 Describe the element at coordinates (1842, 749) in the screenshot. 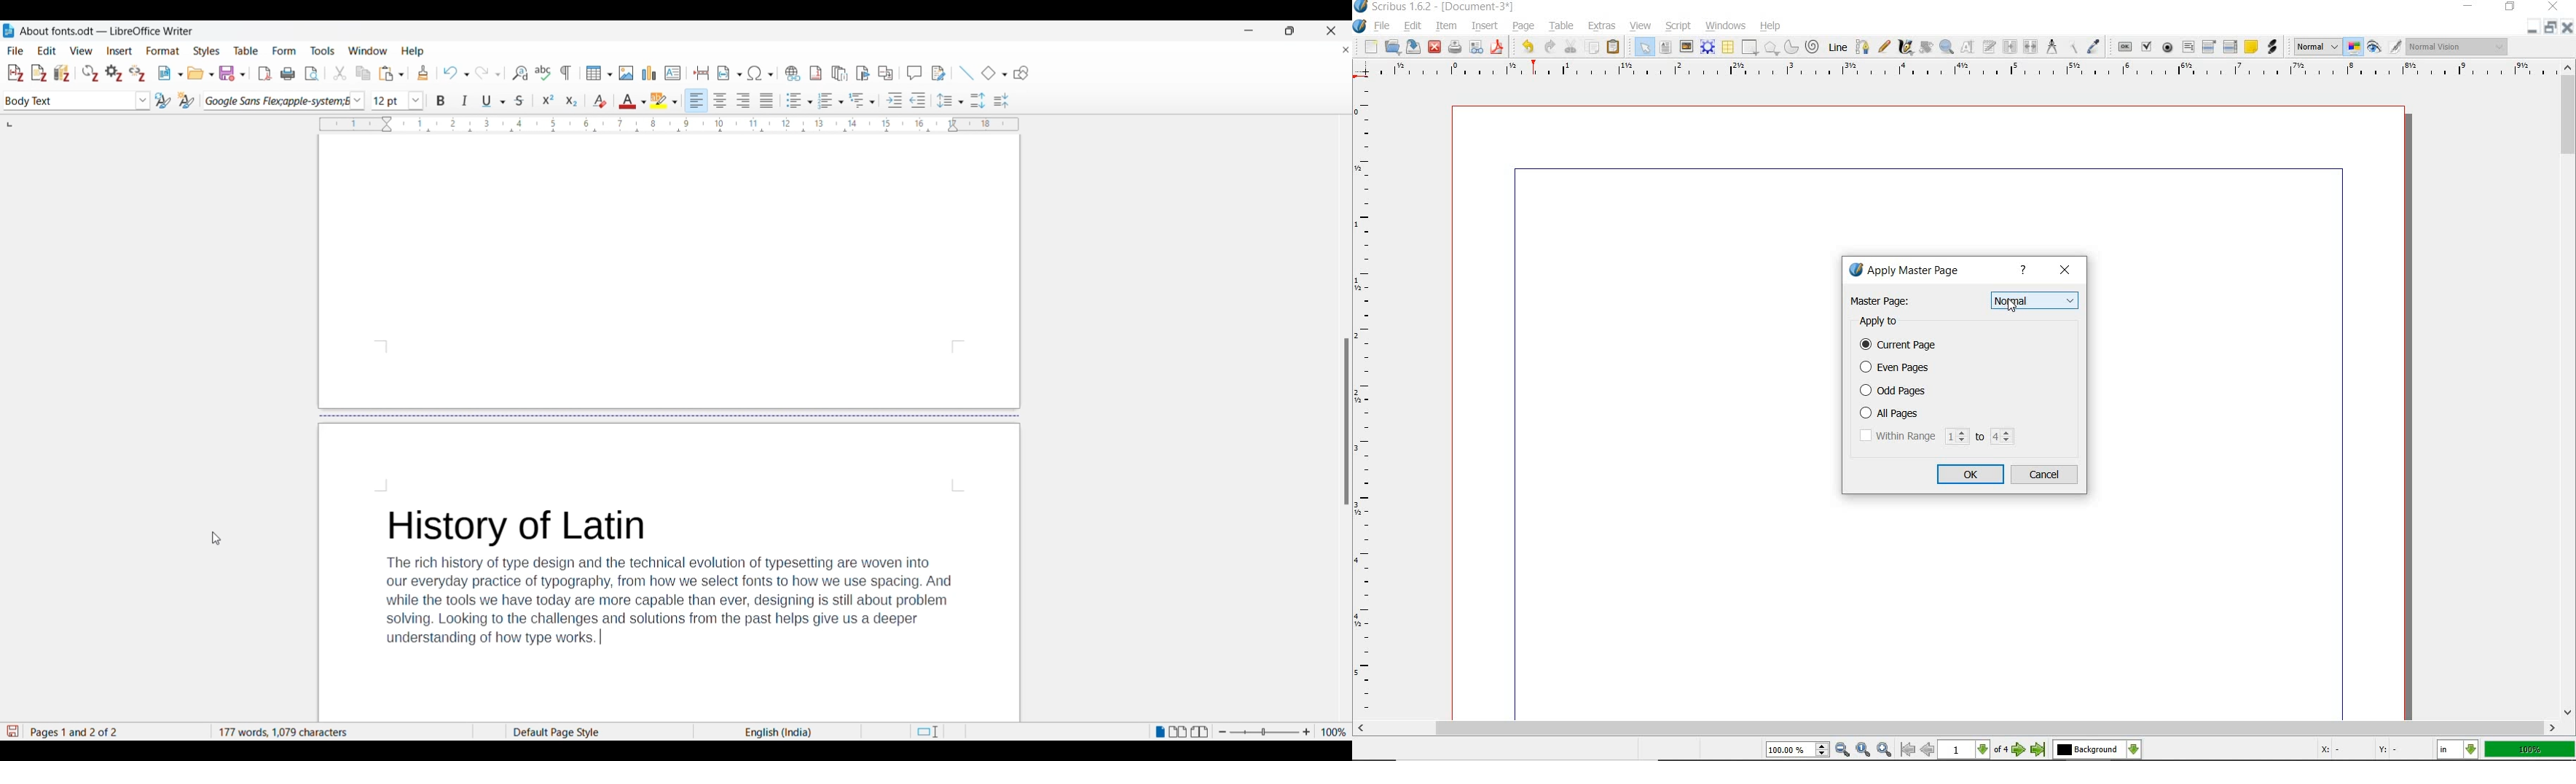

I see `Zoom Out` at that location.